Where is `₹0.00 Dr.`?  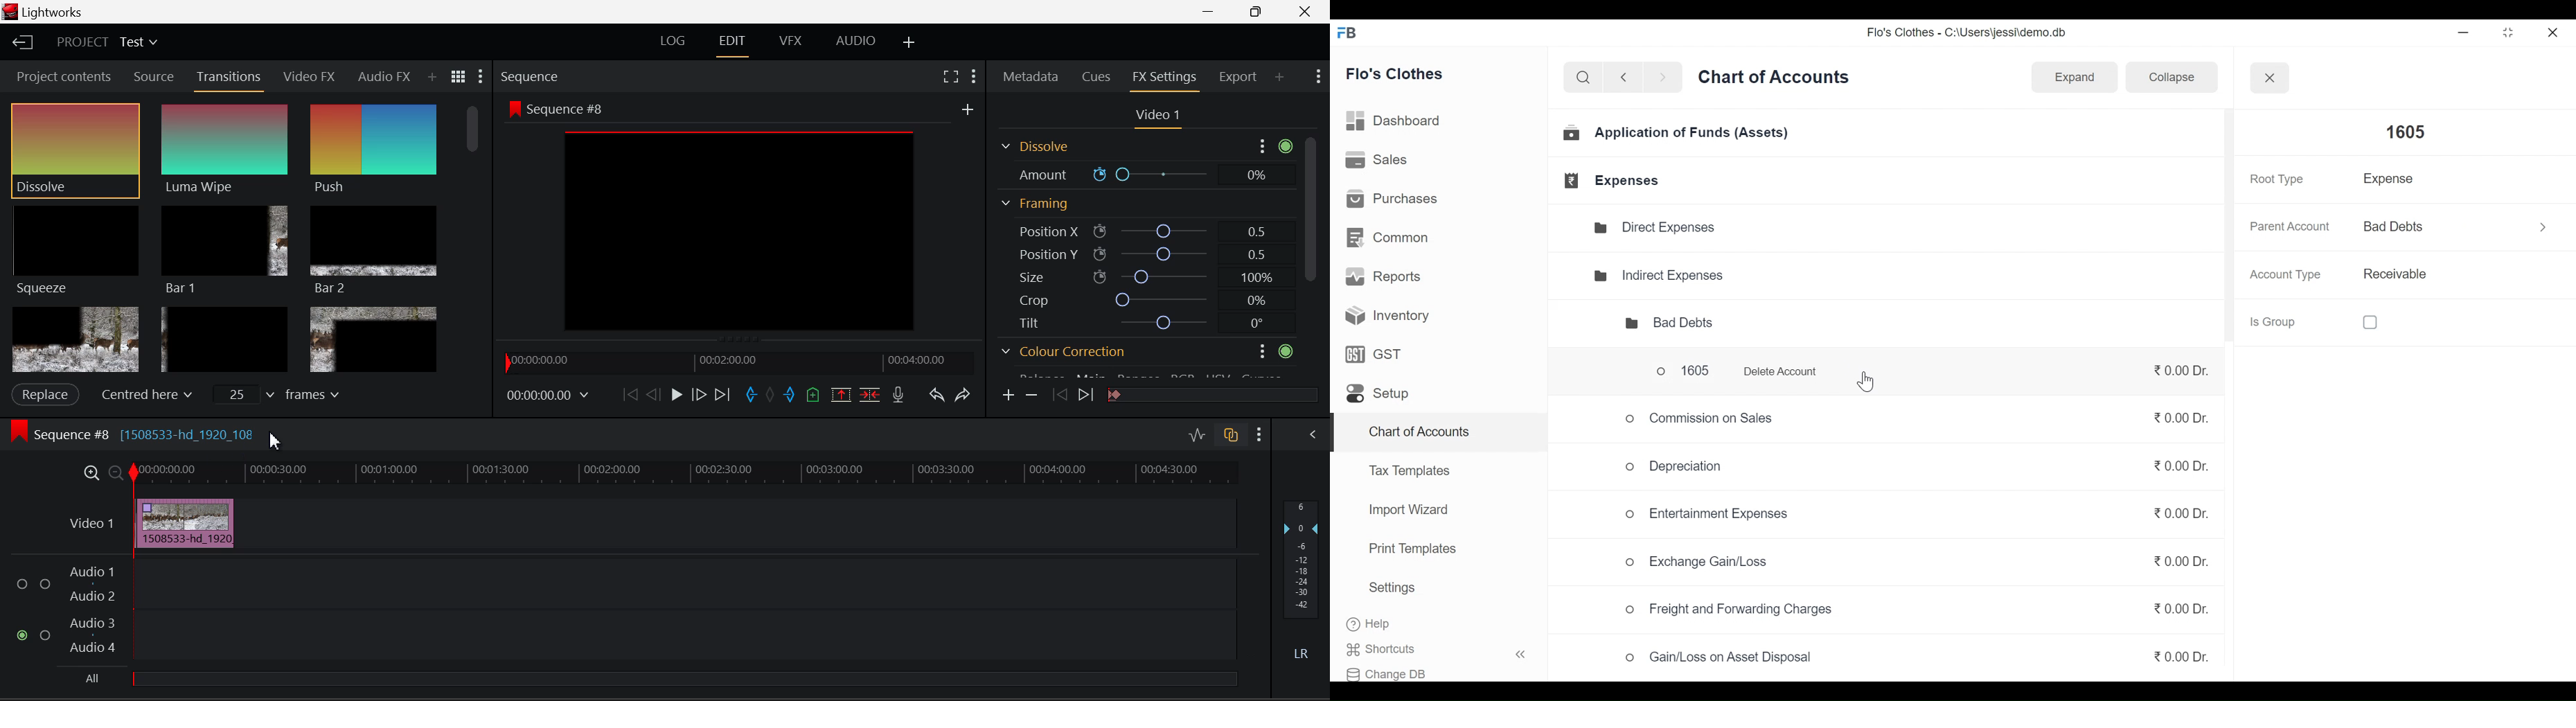 ₹0.00 Dr. is located at coordinates (2178, 471).